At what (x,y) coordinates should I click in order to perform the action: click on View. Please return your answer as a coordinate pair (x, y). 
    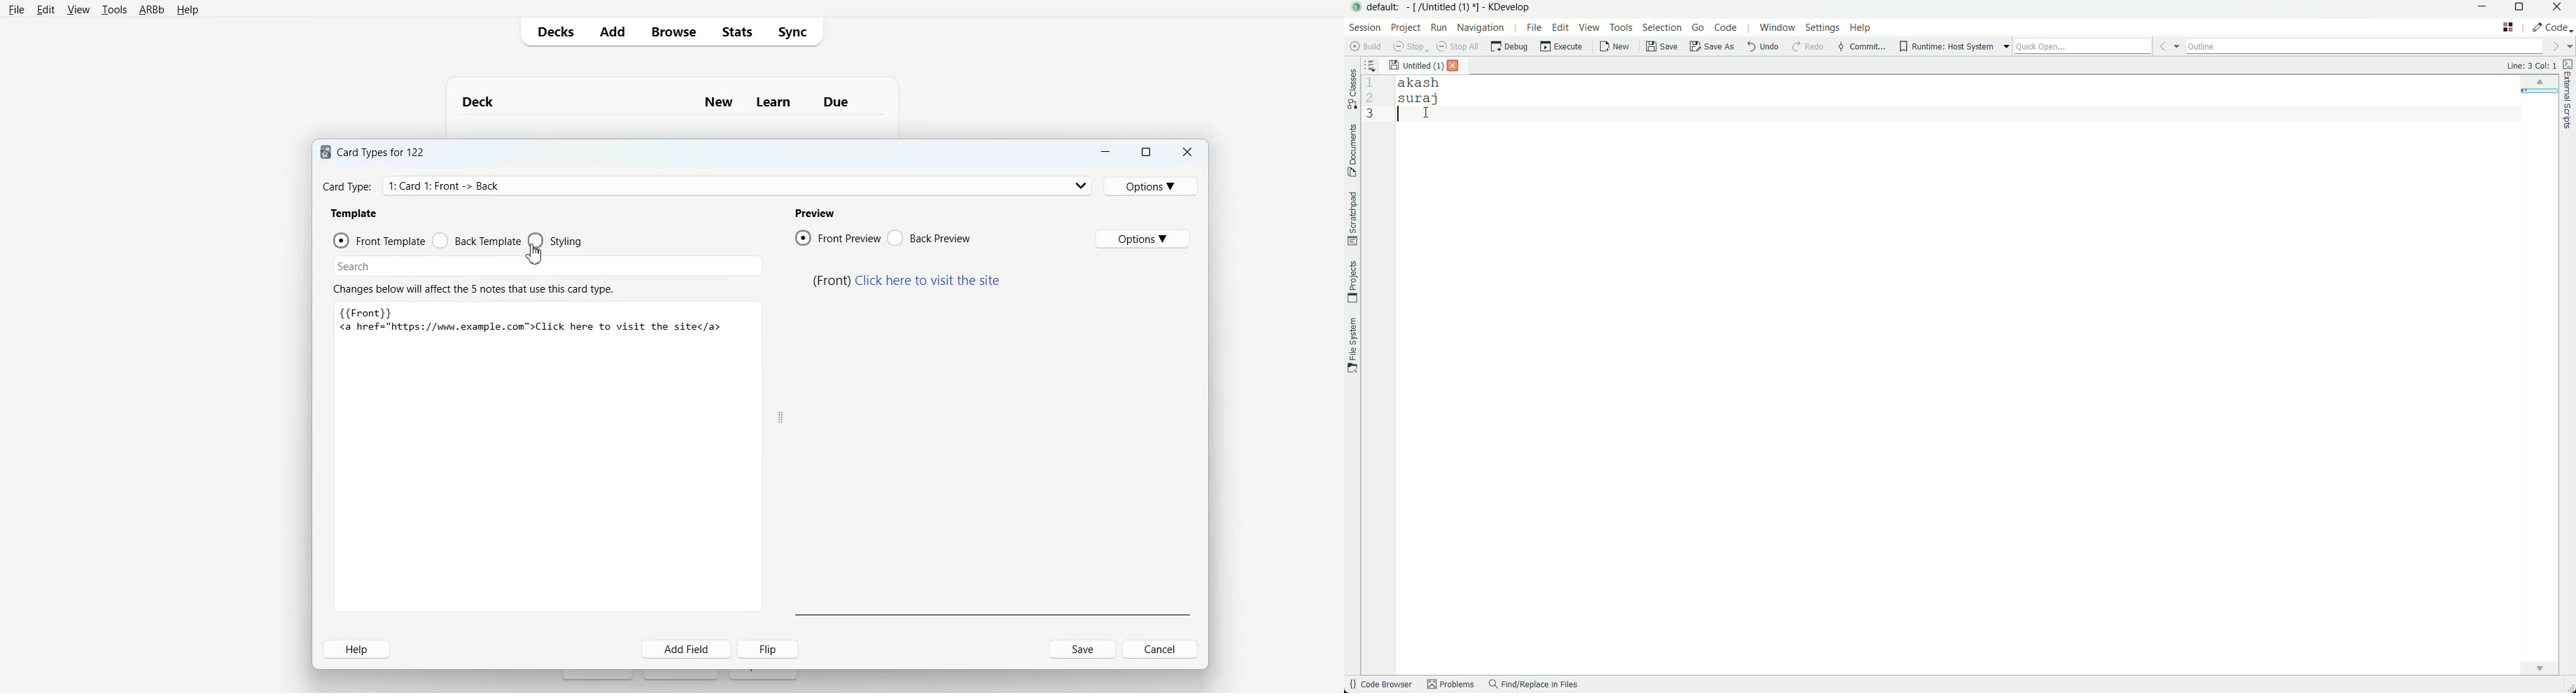
    Looking at the image, I should click on (78, 9).